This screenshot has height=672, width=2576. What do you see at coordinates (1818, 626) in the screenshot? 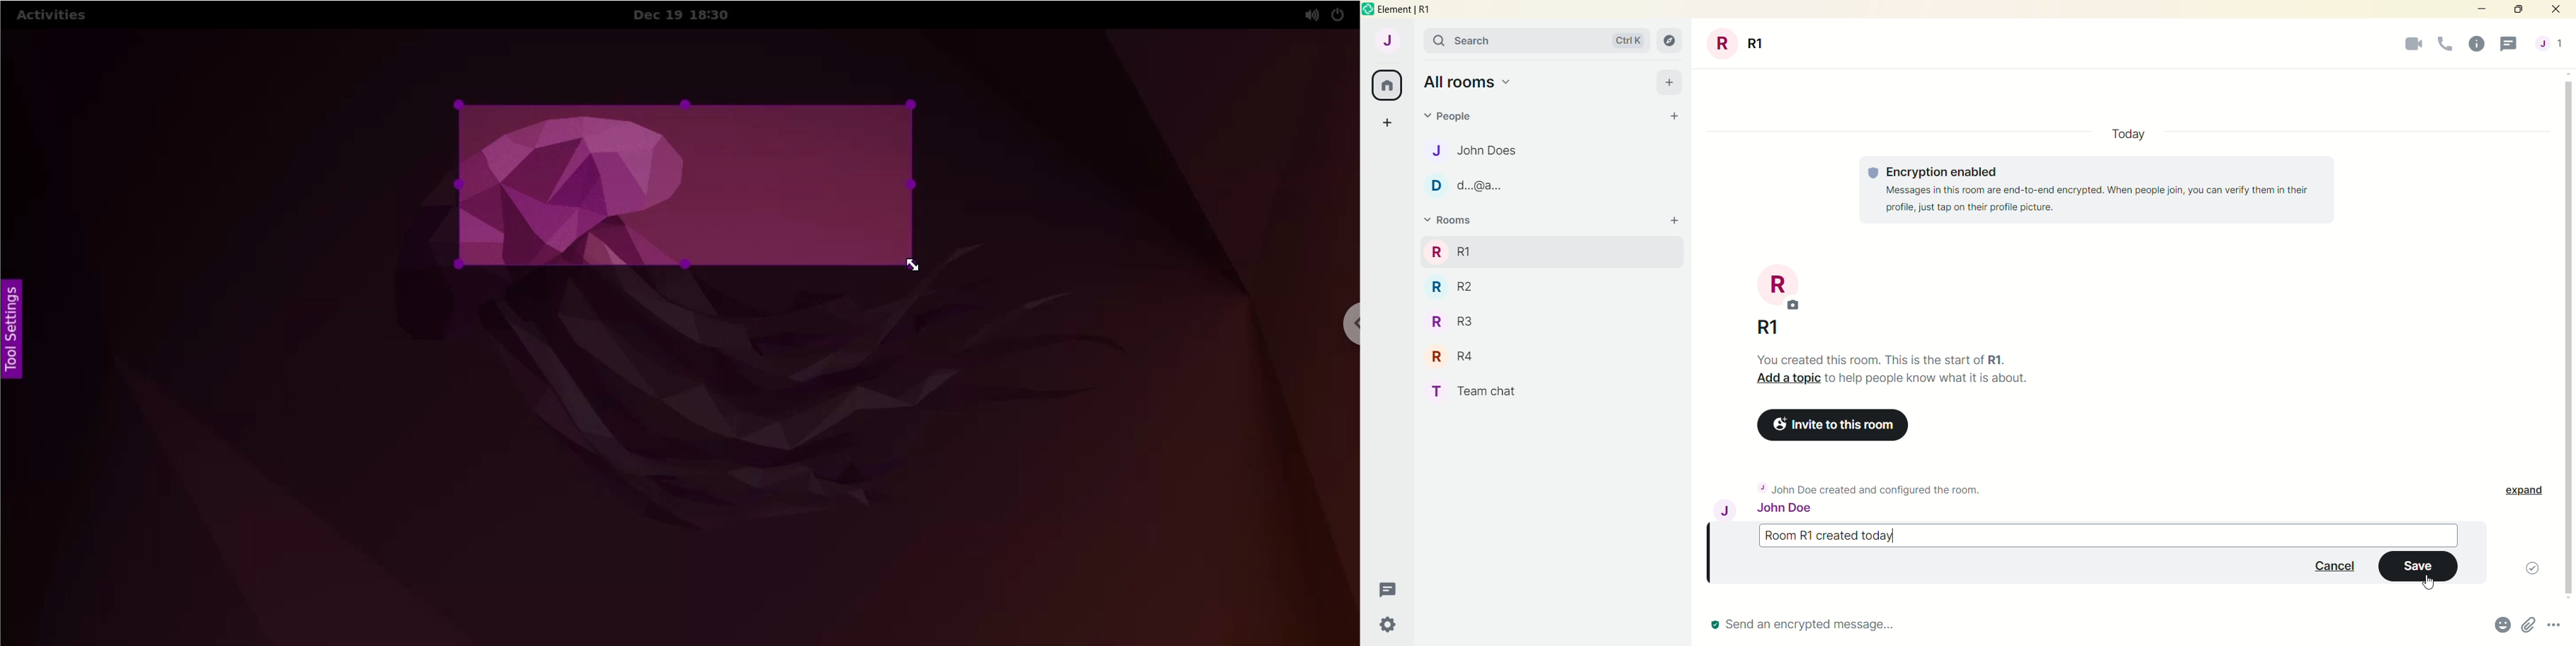
I see `send message` at bounding box center [1818, 626].